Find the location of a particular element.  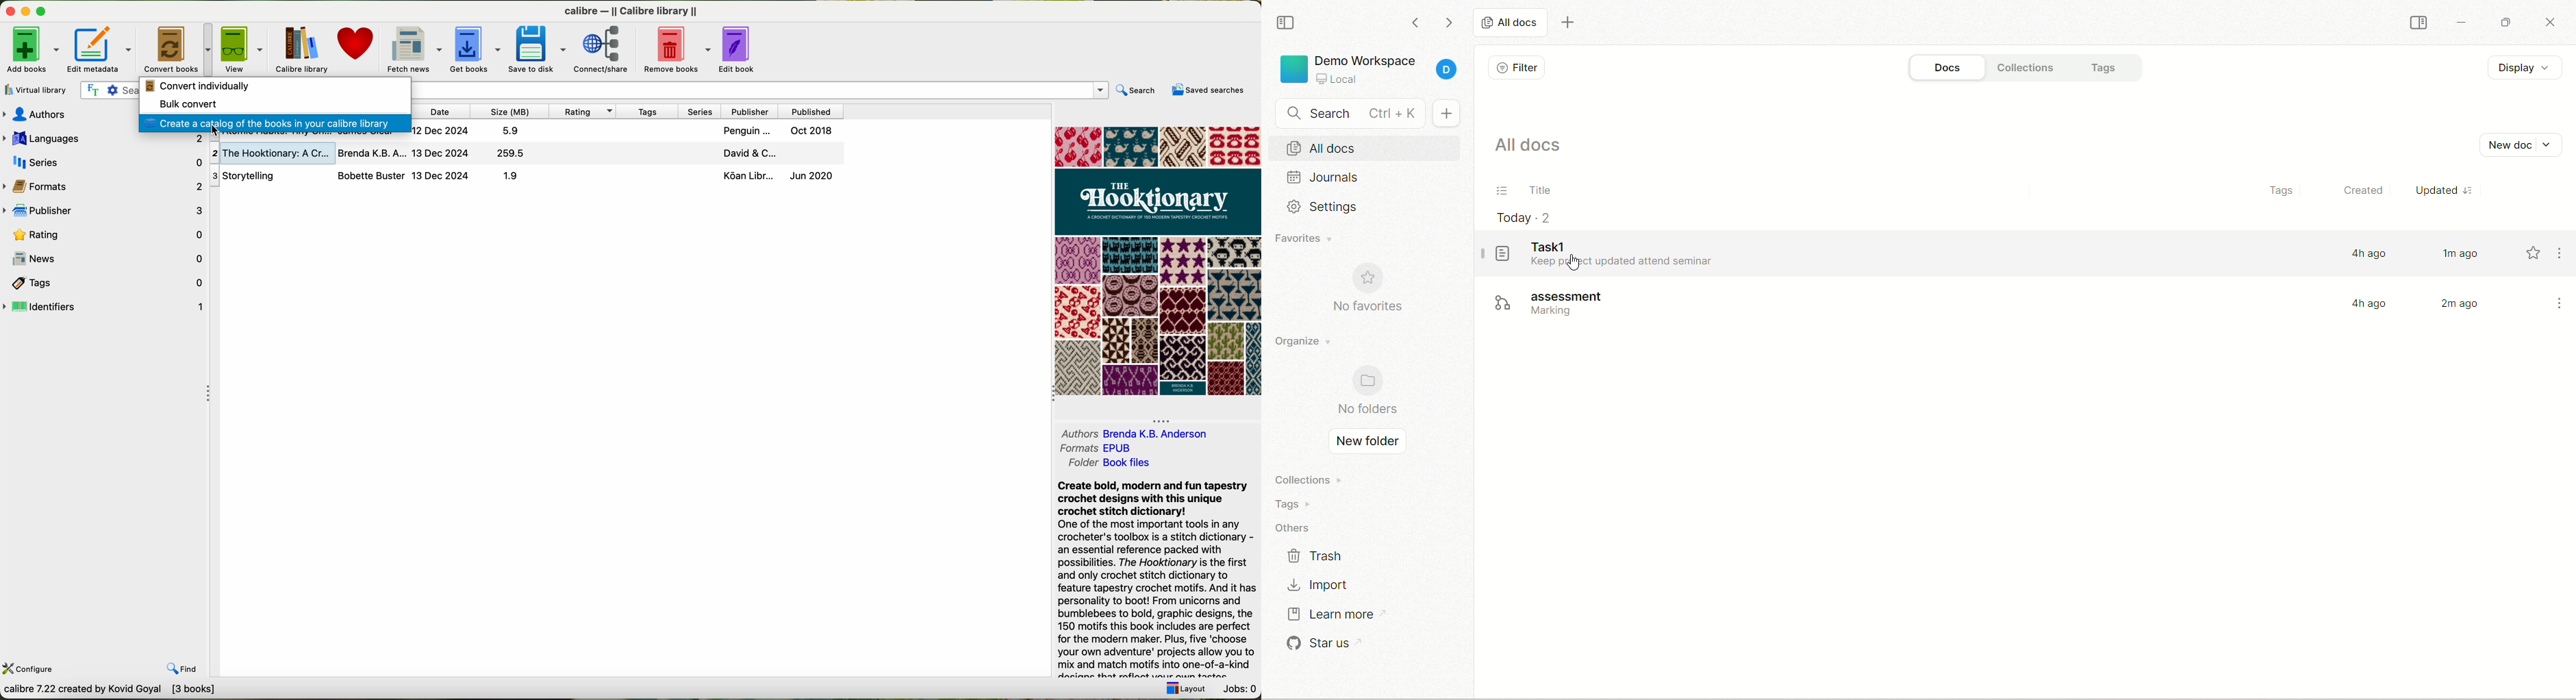

Storytelling book details is located at coordinates (523, 177).